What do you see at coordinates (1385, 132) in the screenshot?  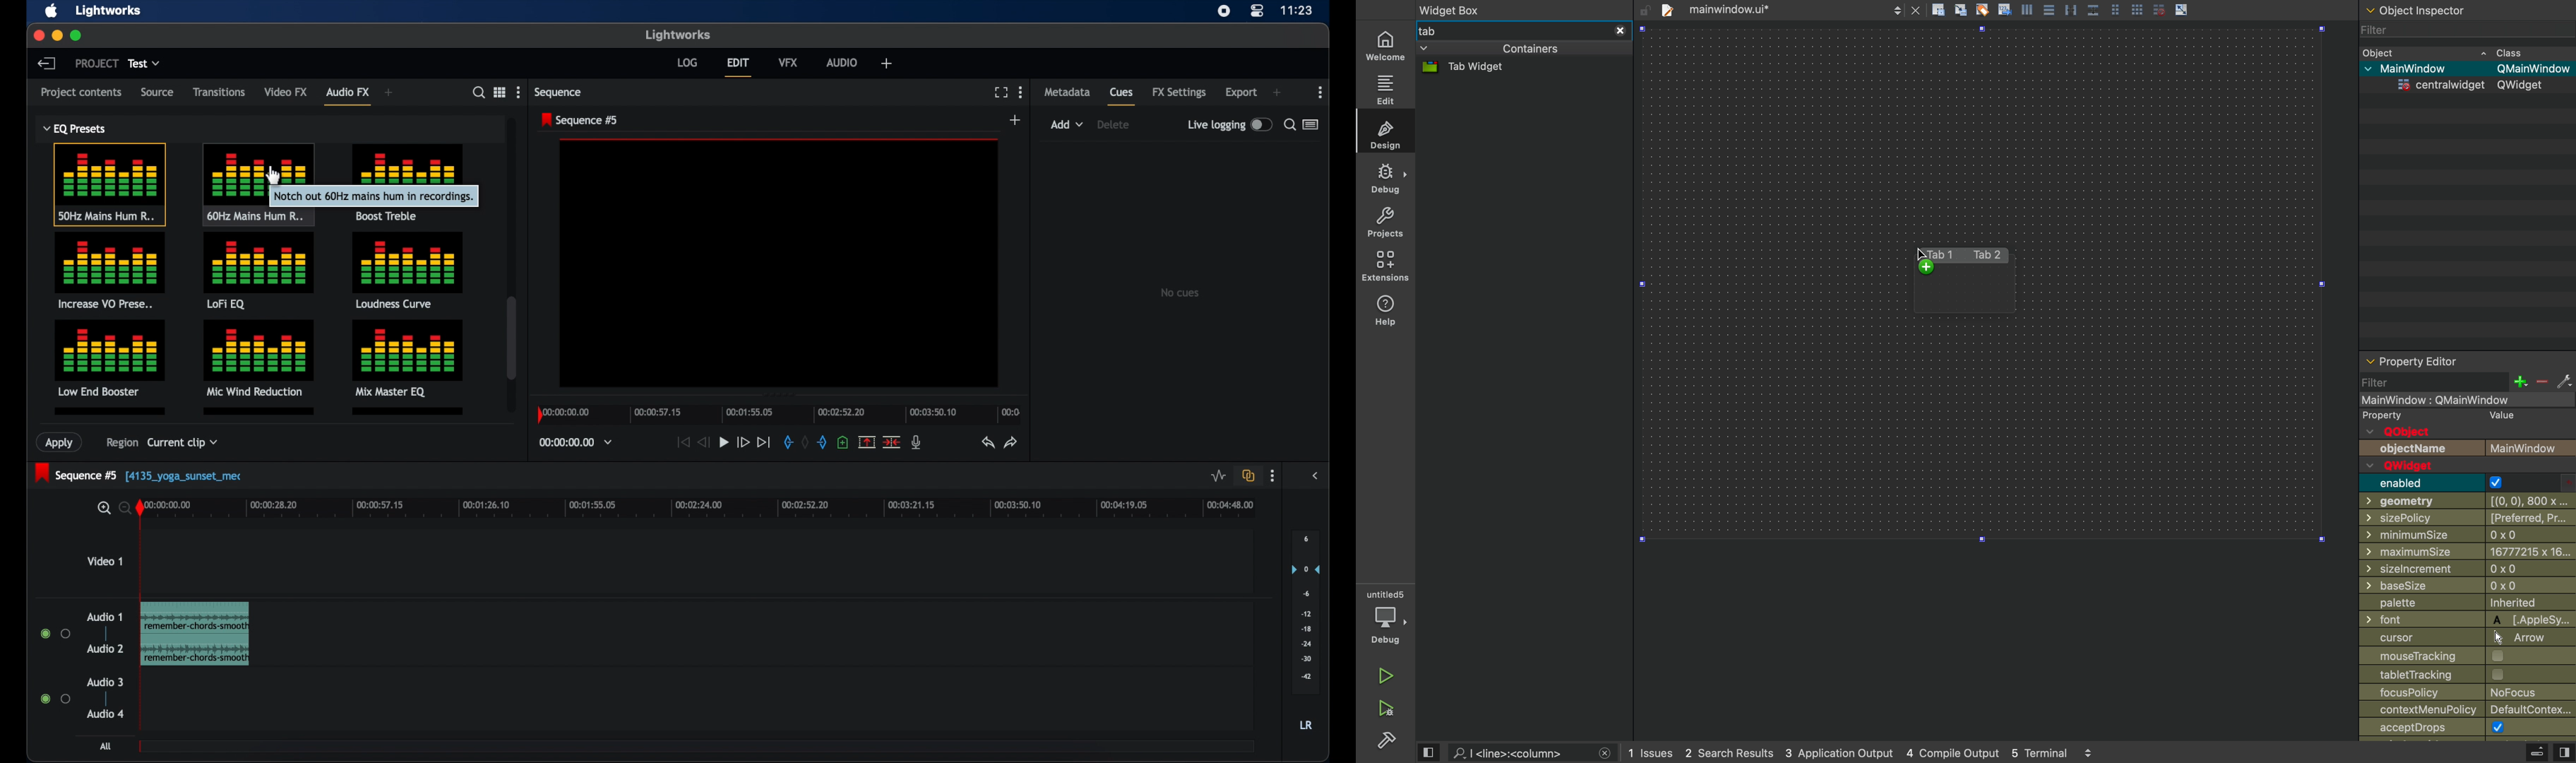 I see `design` at bounding box center [1385, 132].